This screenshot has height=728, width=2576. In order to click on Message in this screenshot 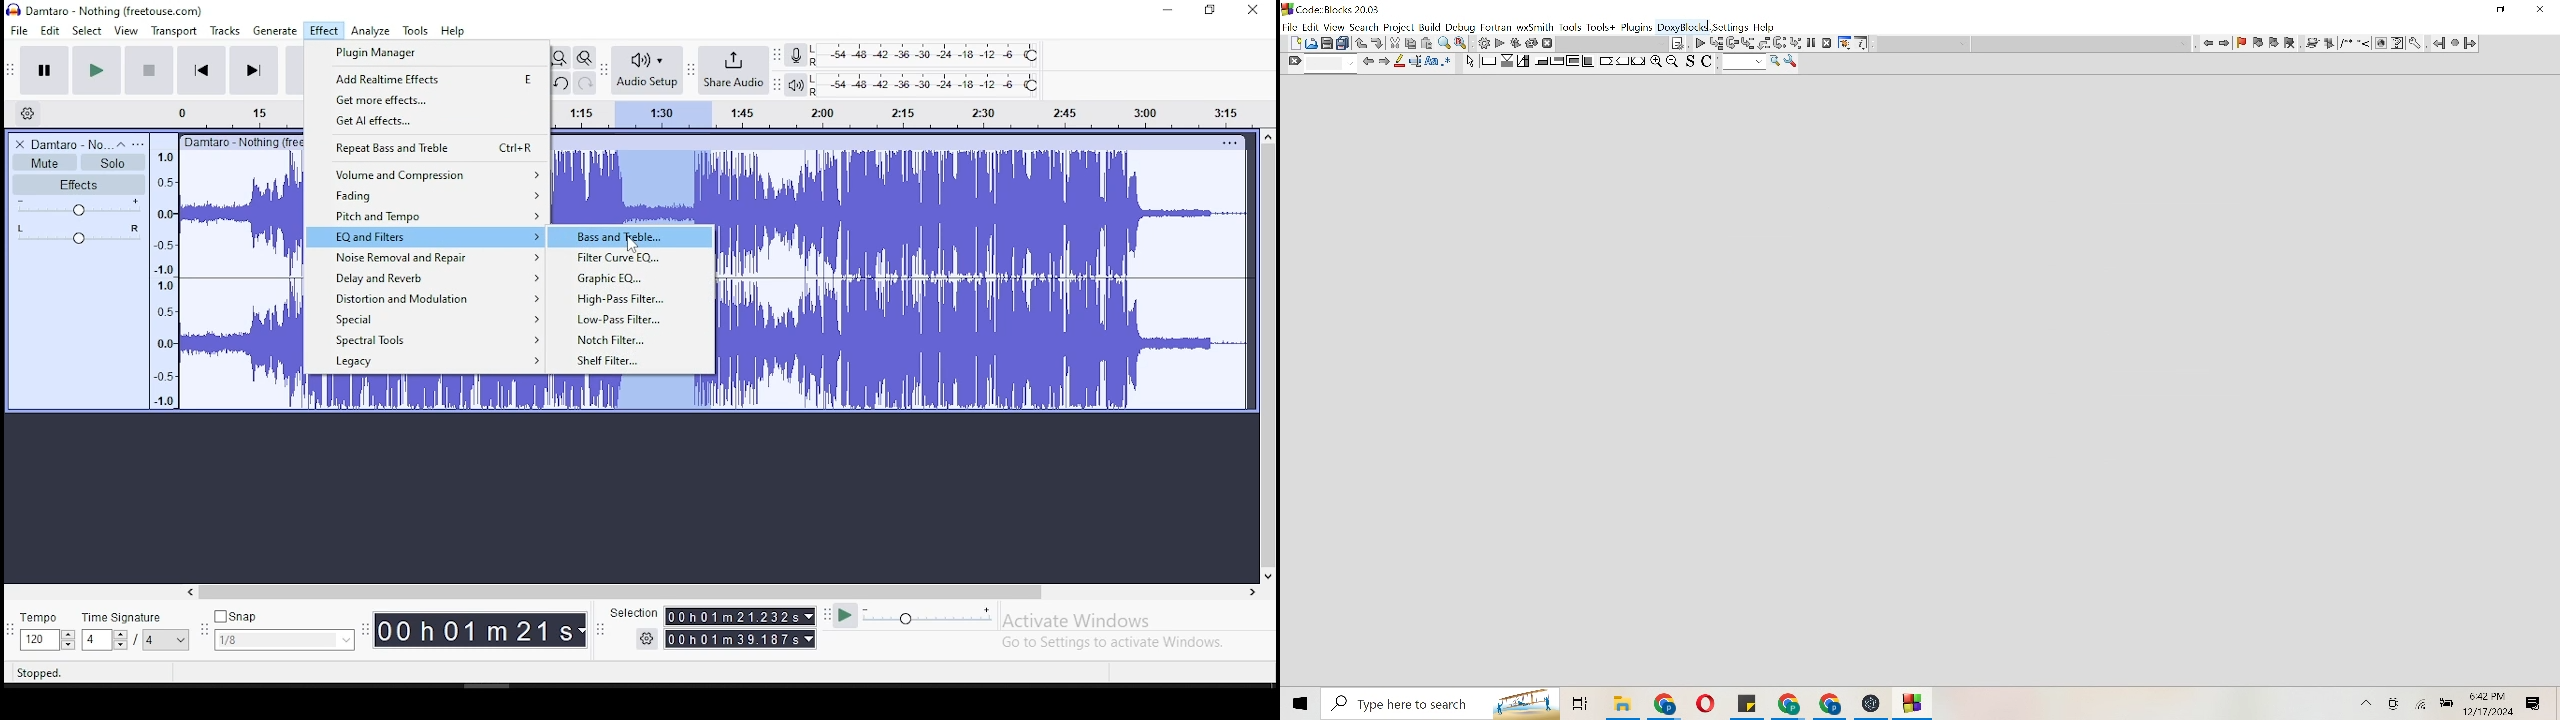, I will do `click(2534, 703)`.